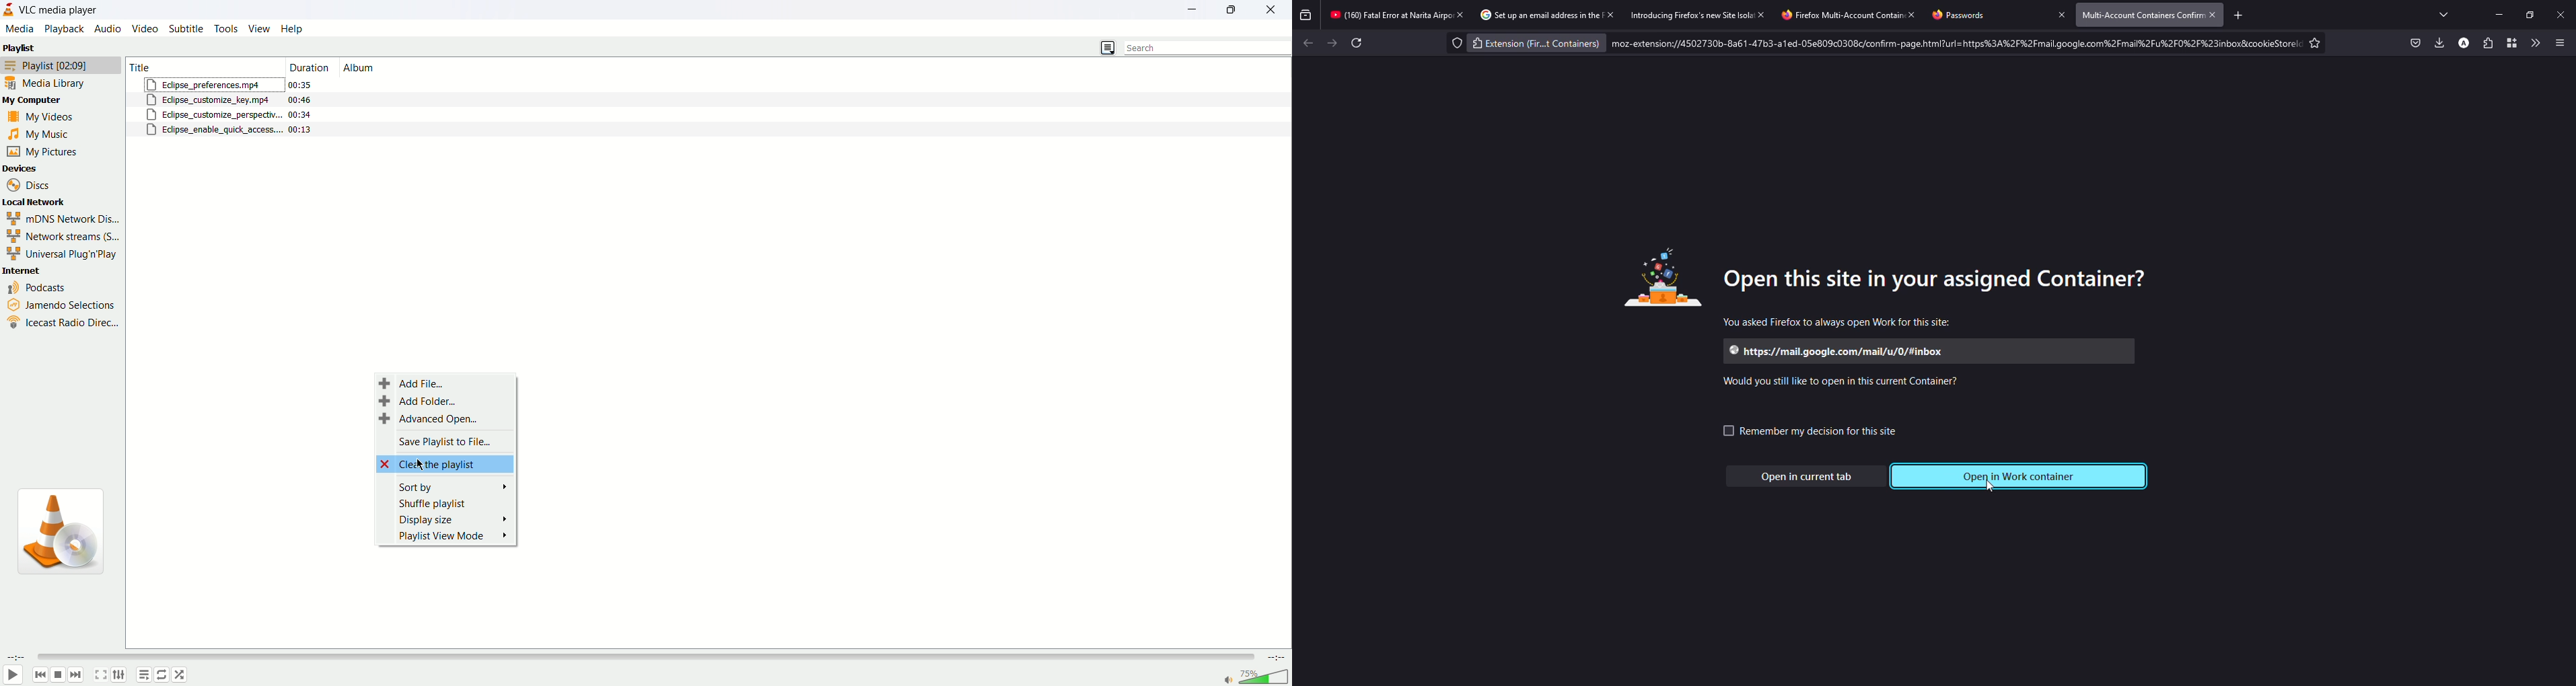 This screenshot has height=700, width=2576. Describe the element at coordinates (1948, 44) in the screenshot. I see `moz-extension://4502730b-8a61-47b3-a1ed-05e809c0308¢/confirm-page.htmi?url=https%3A%2F%2Fmail.google.com%2Fmail%2Fu%2F0%2F%23inbox8tcookieStol` at that location.